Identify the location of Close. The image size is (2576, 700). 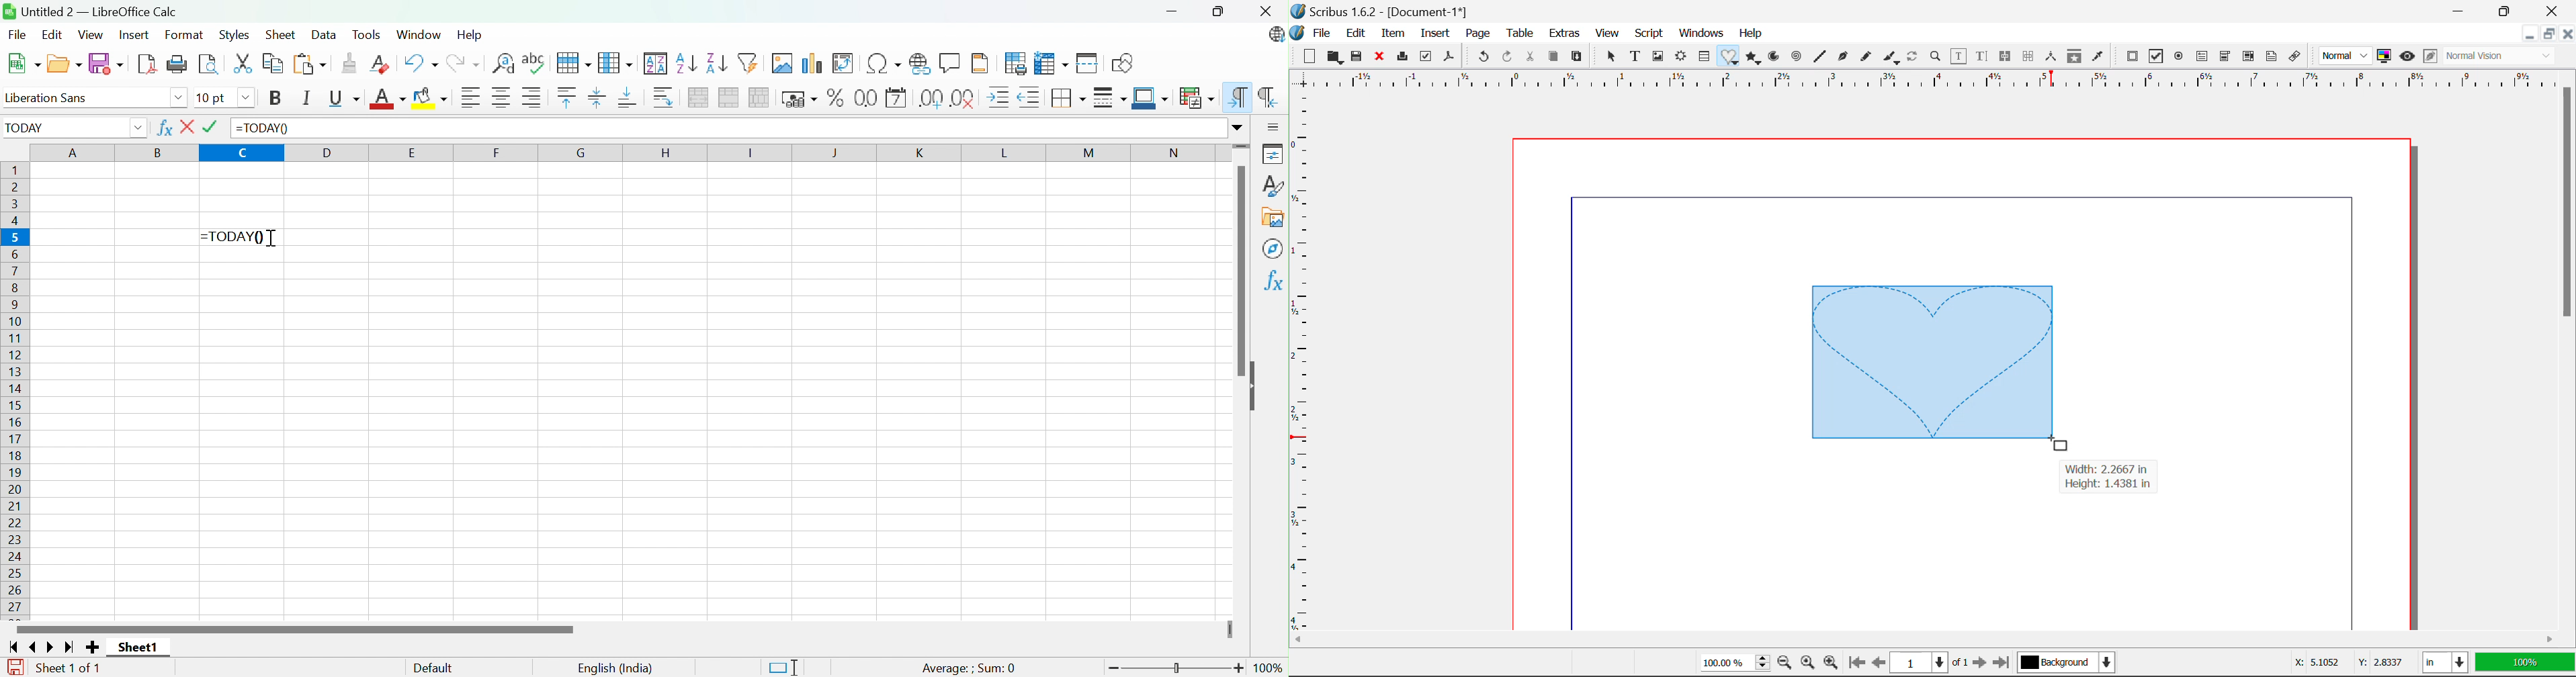
(1264, 11).